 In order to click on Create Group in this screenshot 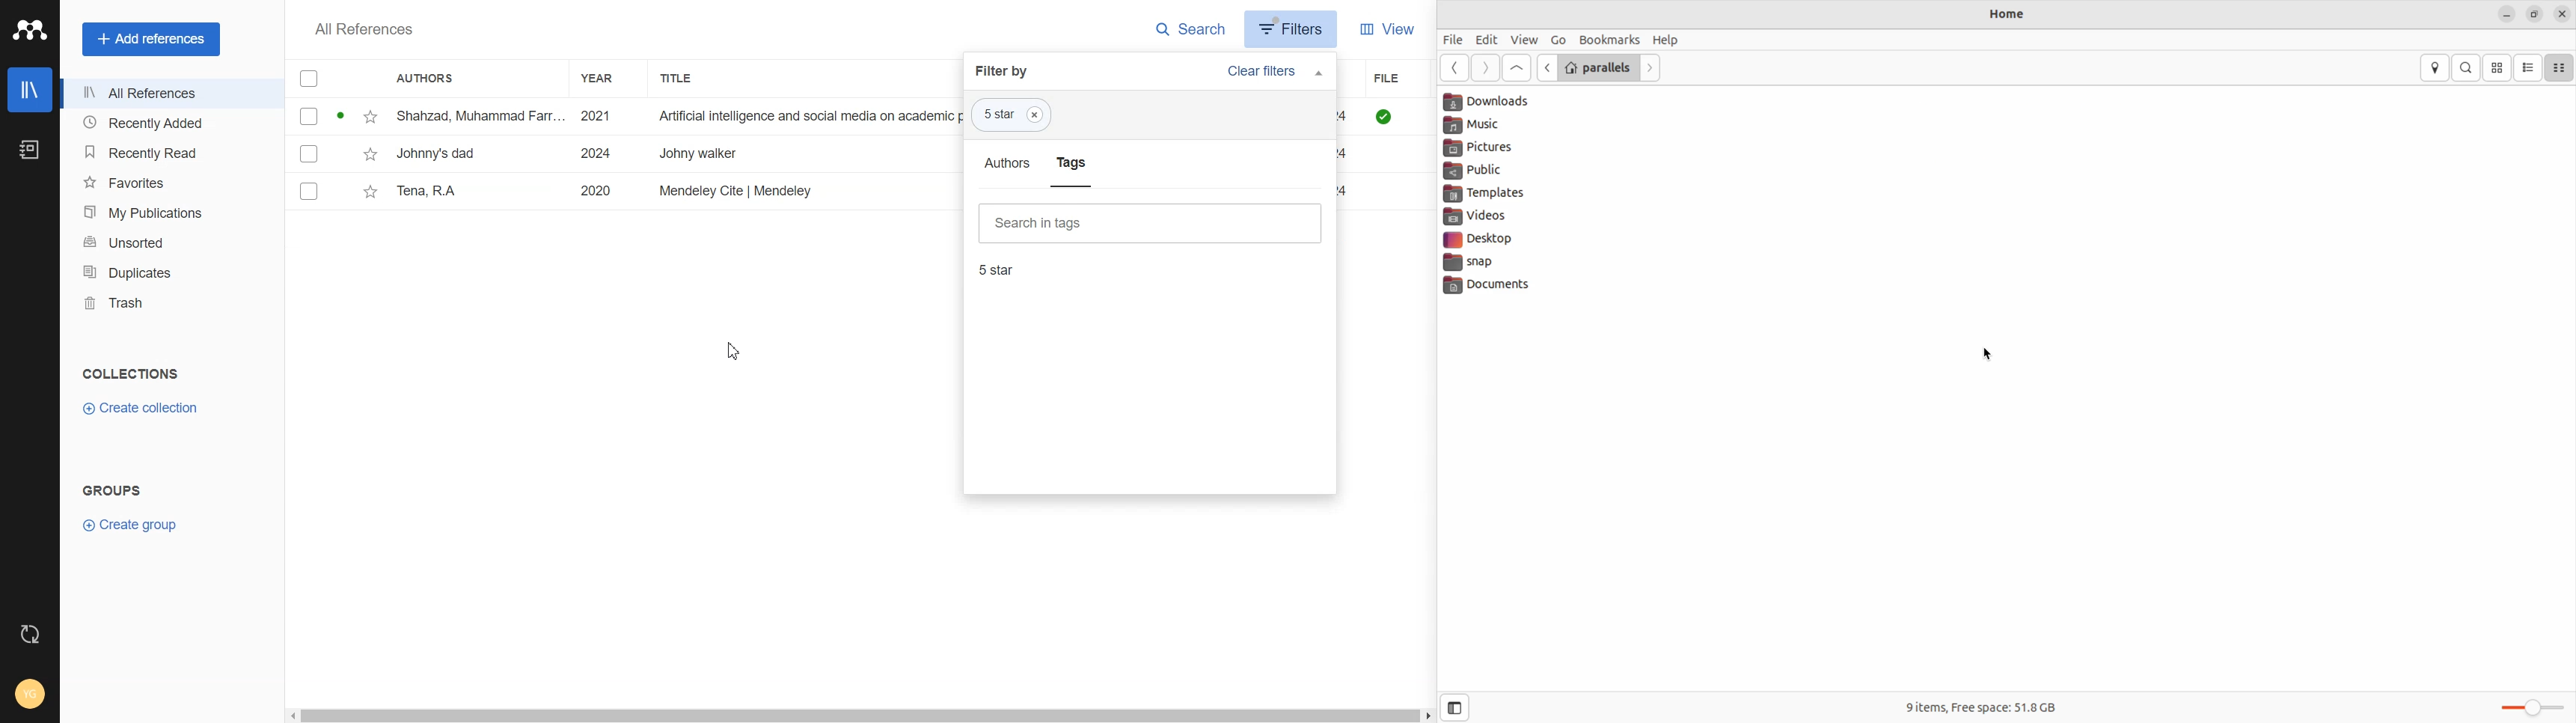, I will do `click(137, 525)`.